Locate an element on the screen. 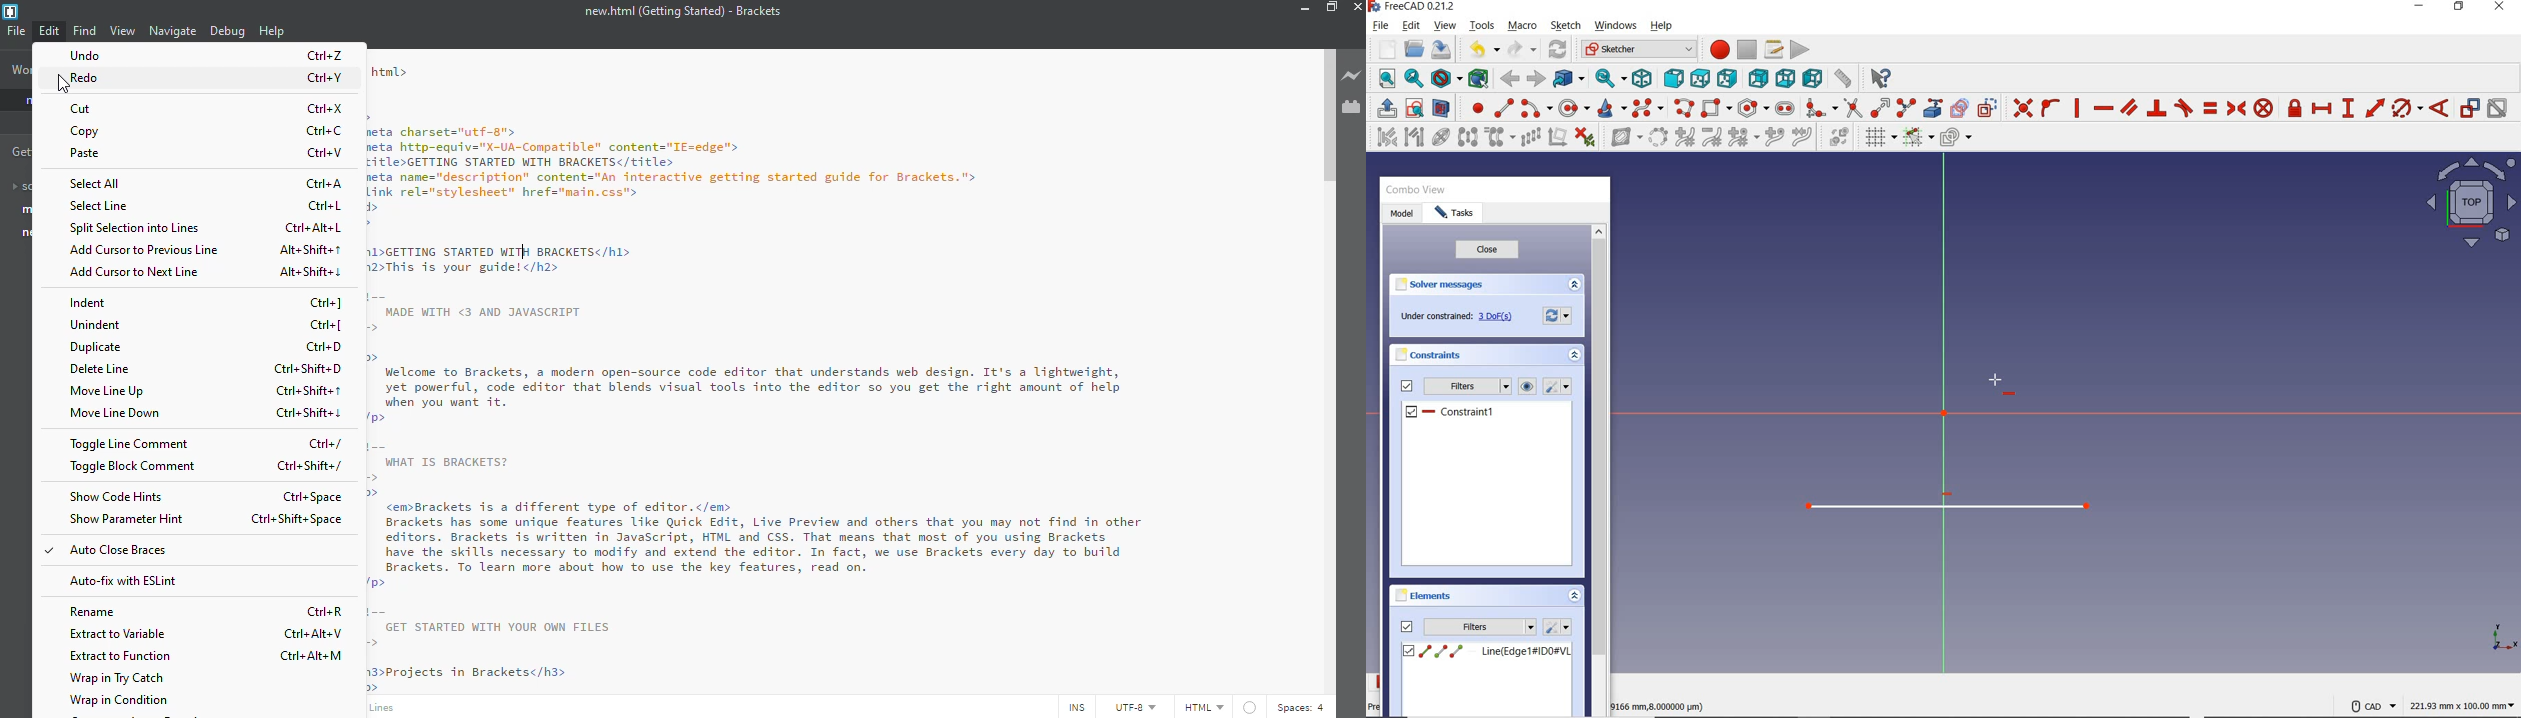 This screenshot has width=2548, height=728. spaces is located at coordinates (1303, 707).